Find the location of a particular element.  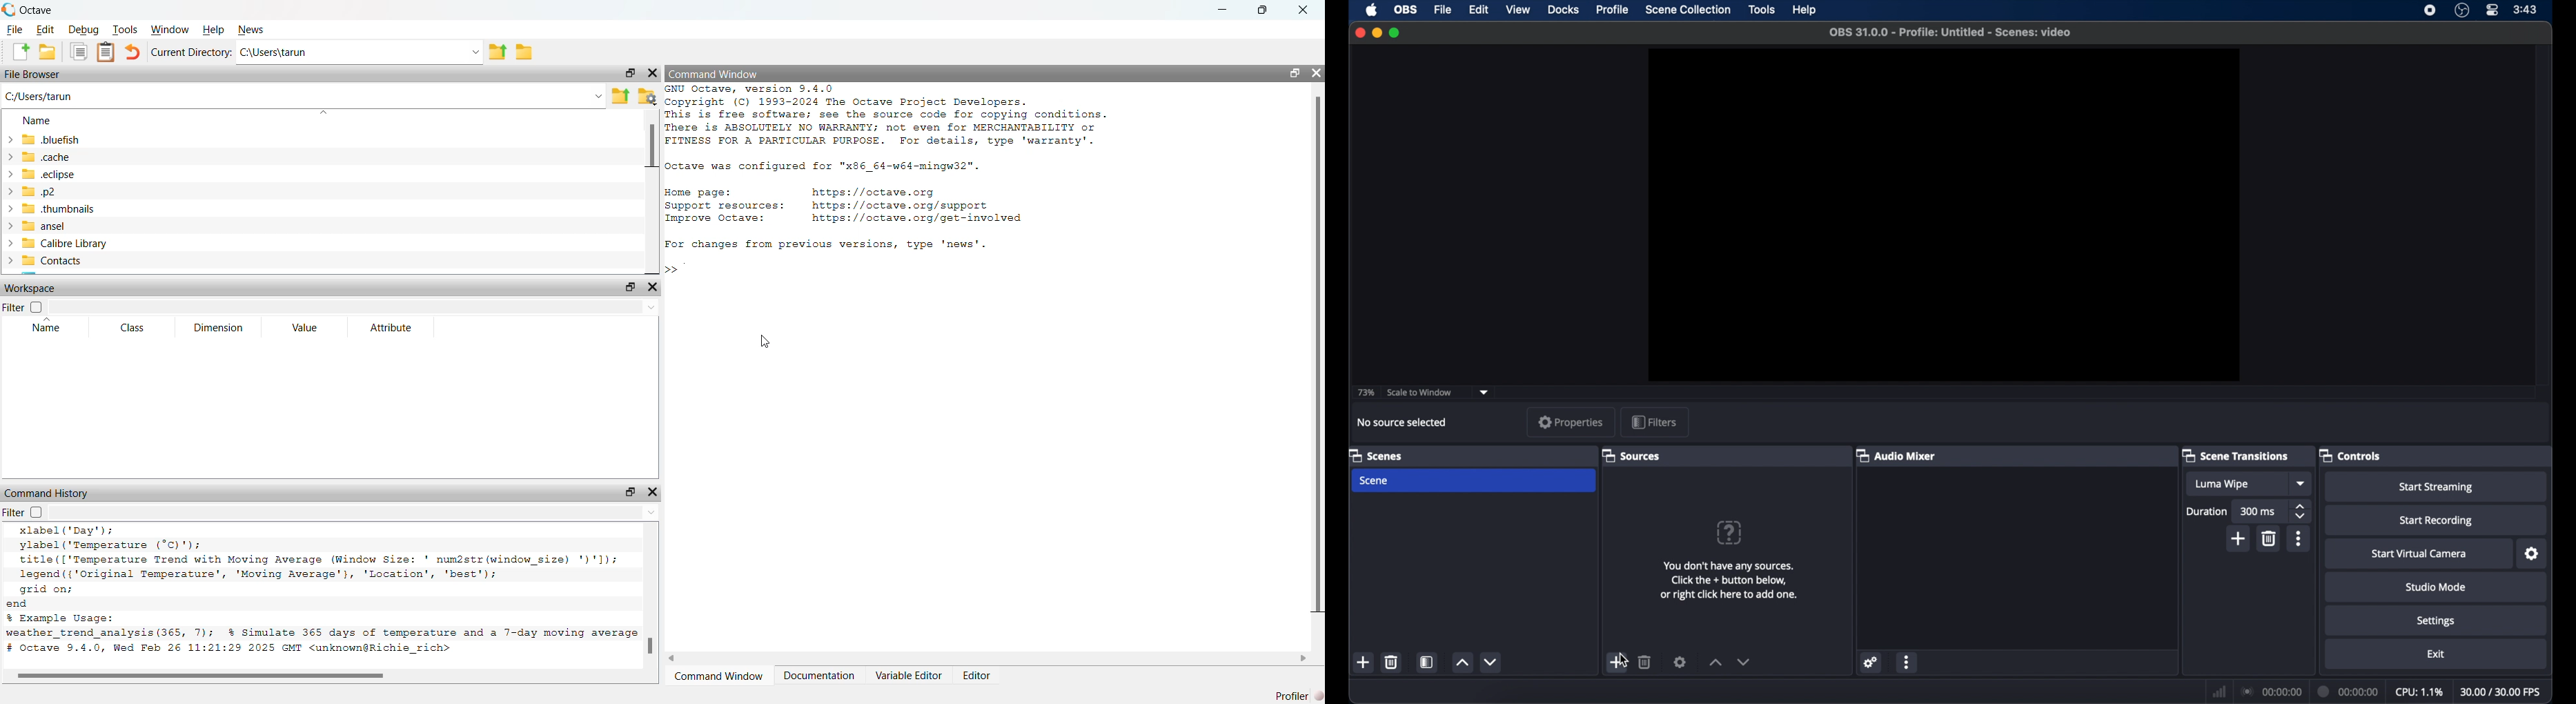

News is located at coordinates (255, 30).